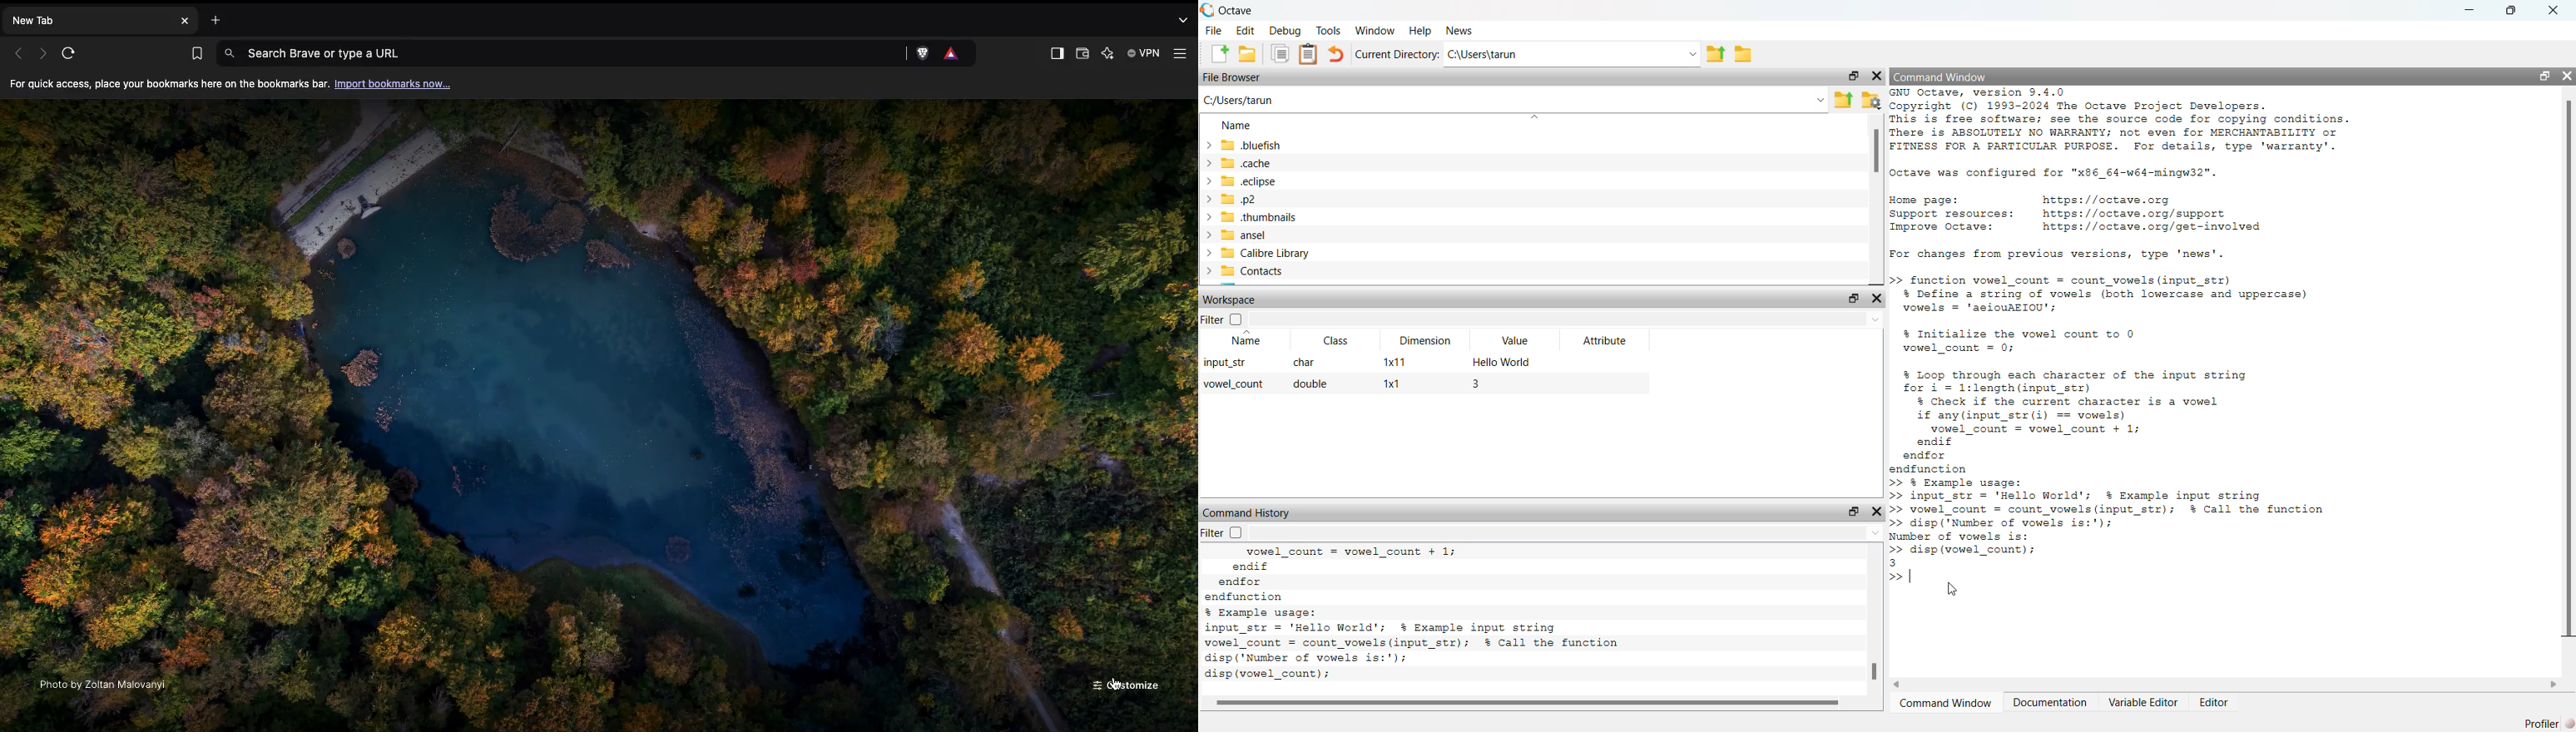 The image size is (2576, 756). Describe the element at coordinates (1208, 253) in the screenshot. I see `expand/collapse` at that location.